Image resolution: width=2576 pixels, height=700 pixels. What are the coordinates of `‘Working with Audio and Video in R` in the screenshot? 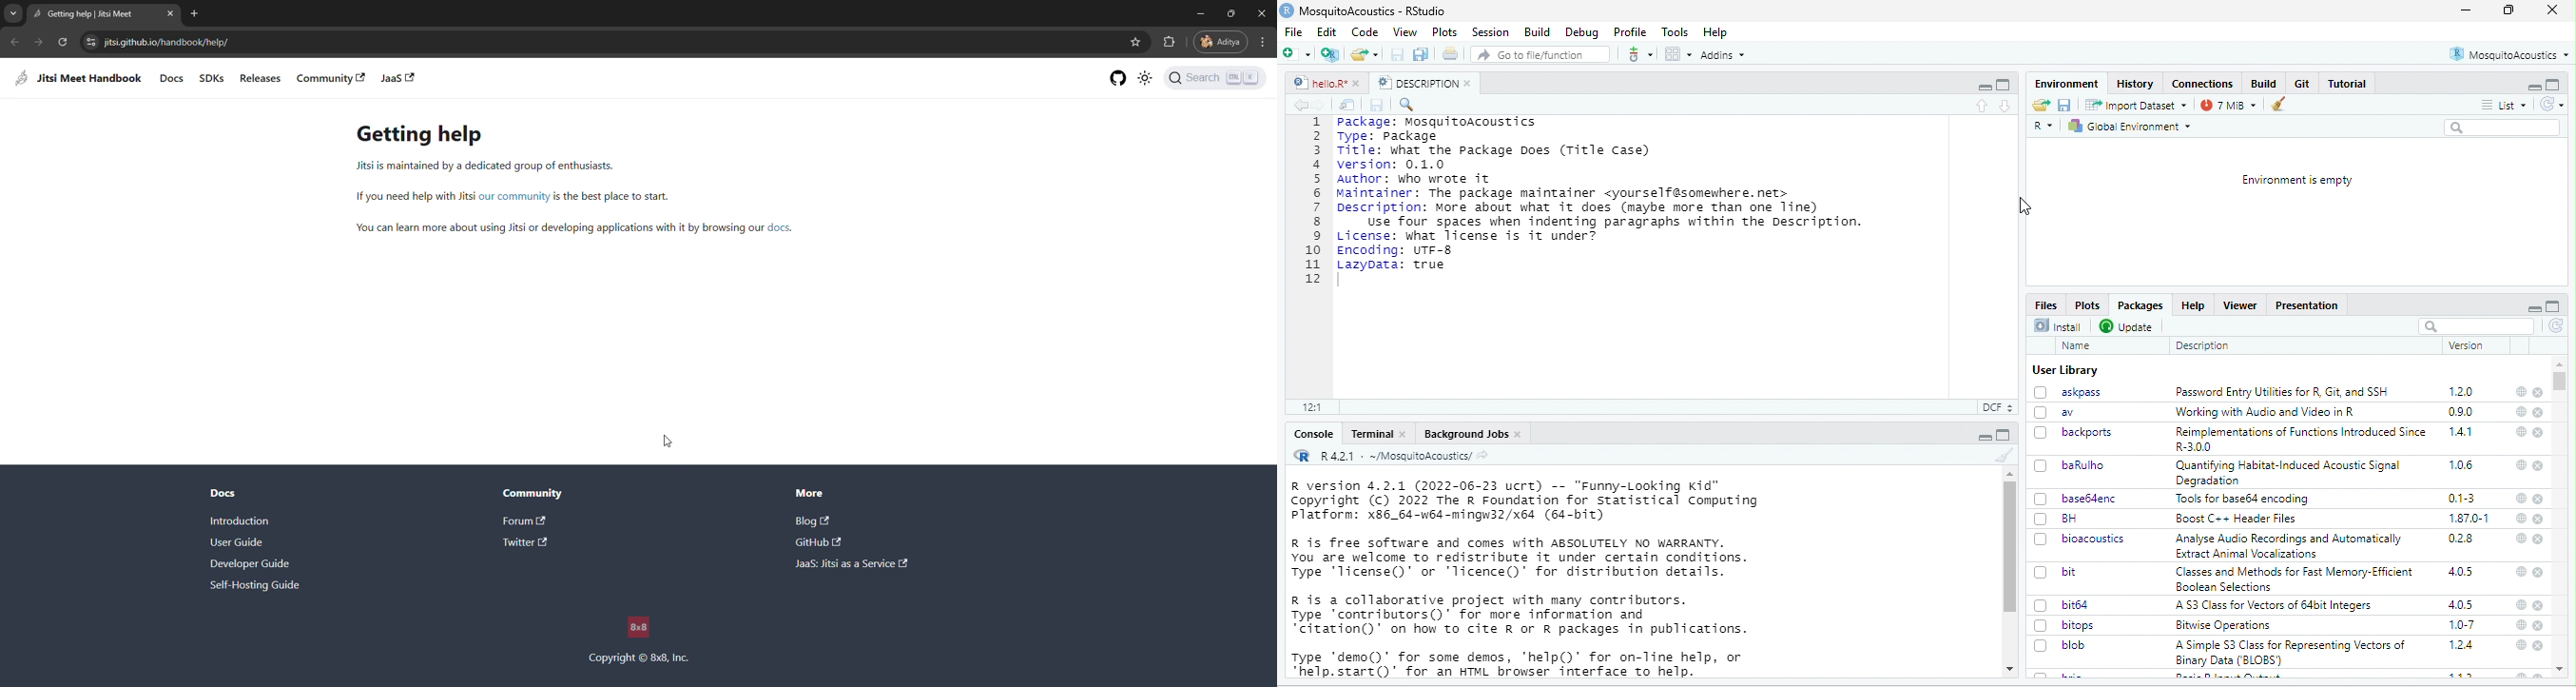 It's located at (2265, 411).